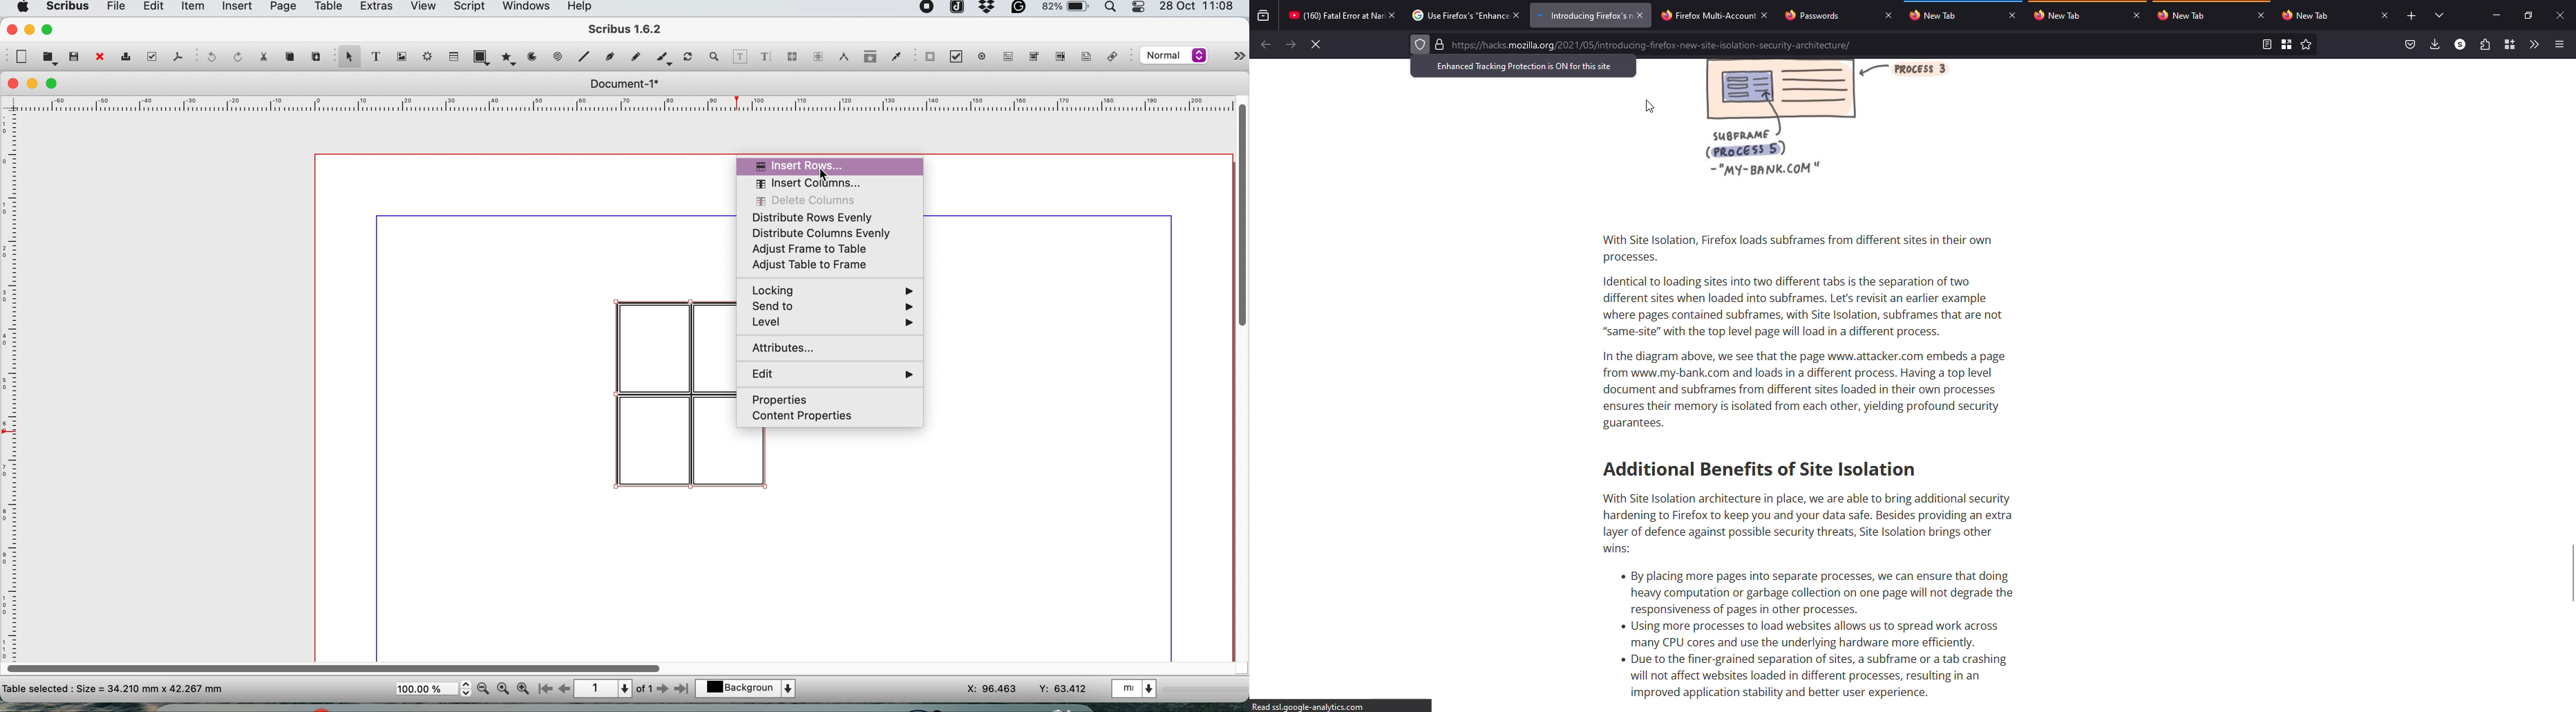 The height and width of the screenshot is (728, 2576). What do you see at coordinates (815, 248) in the screenshot?
I see `adjust frame to table` at bounding box center [815, 248].